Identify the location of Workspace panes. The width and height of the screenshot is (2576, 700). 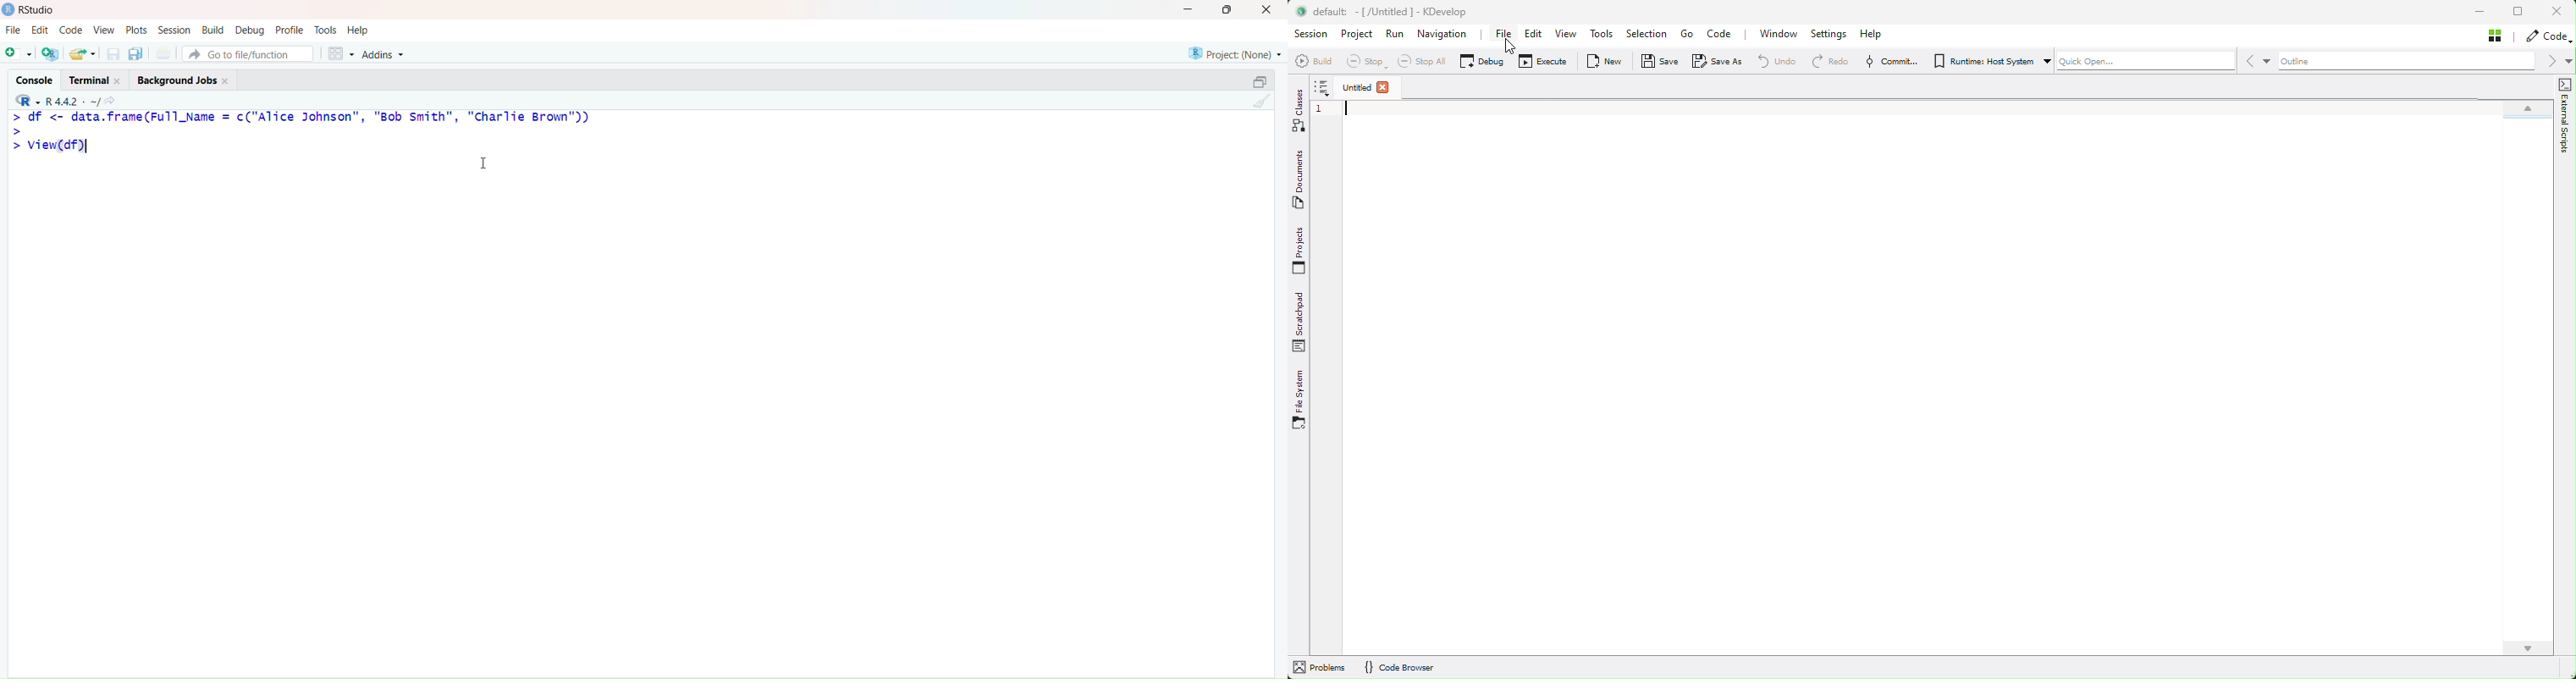
(341, 54).